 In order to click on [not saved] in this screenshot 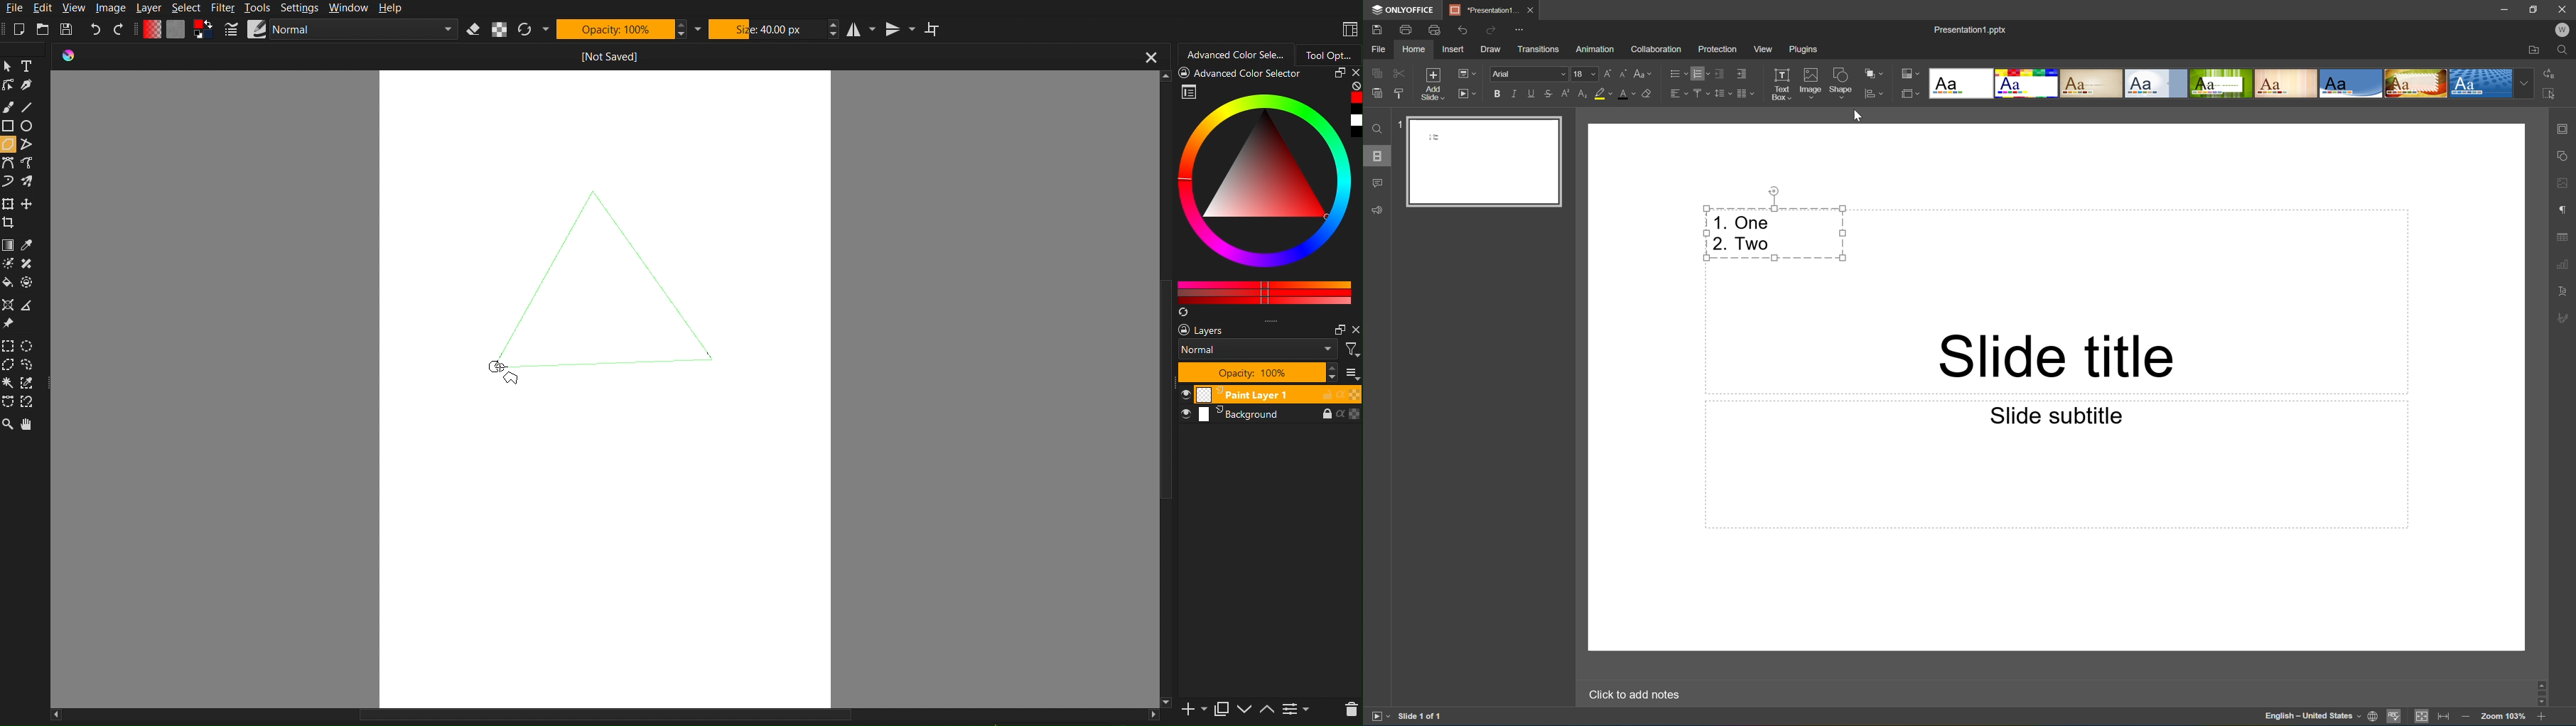, I will do `click(621, 56)`.